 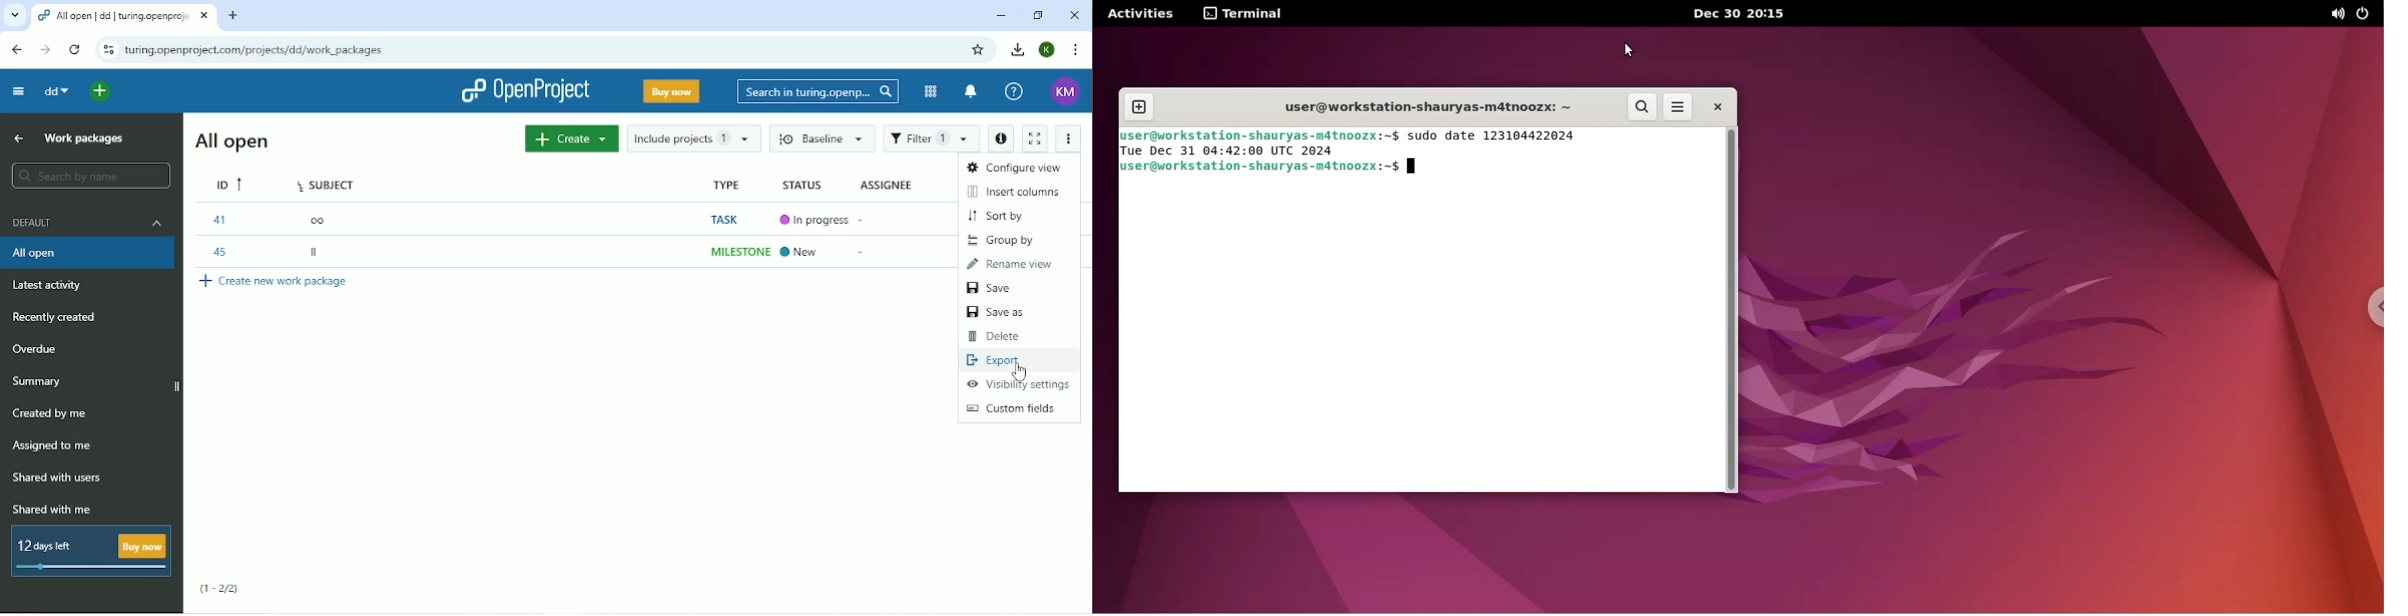 I want to click on Include projects 1, so click(x=695, y=138).